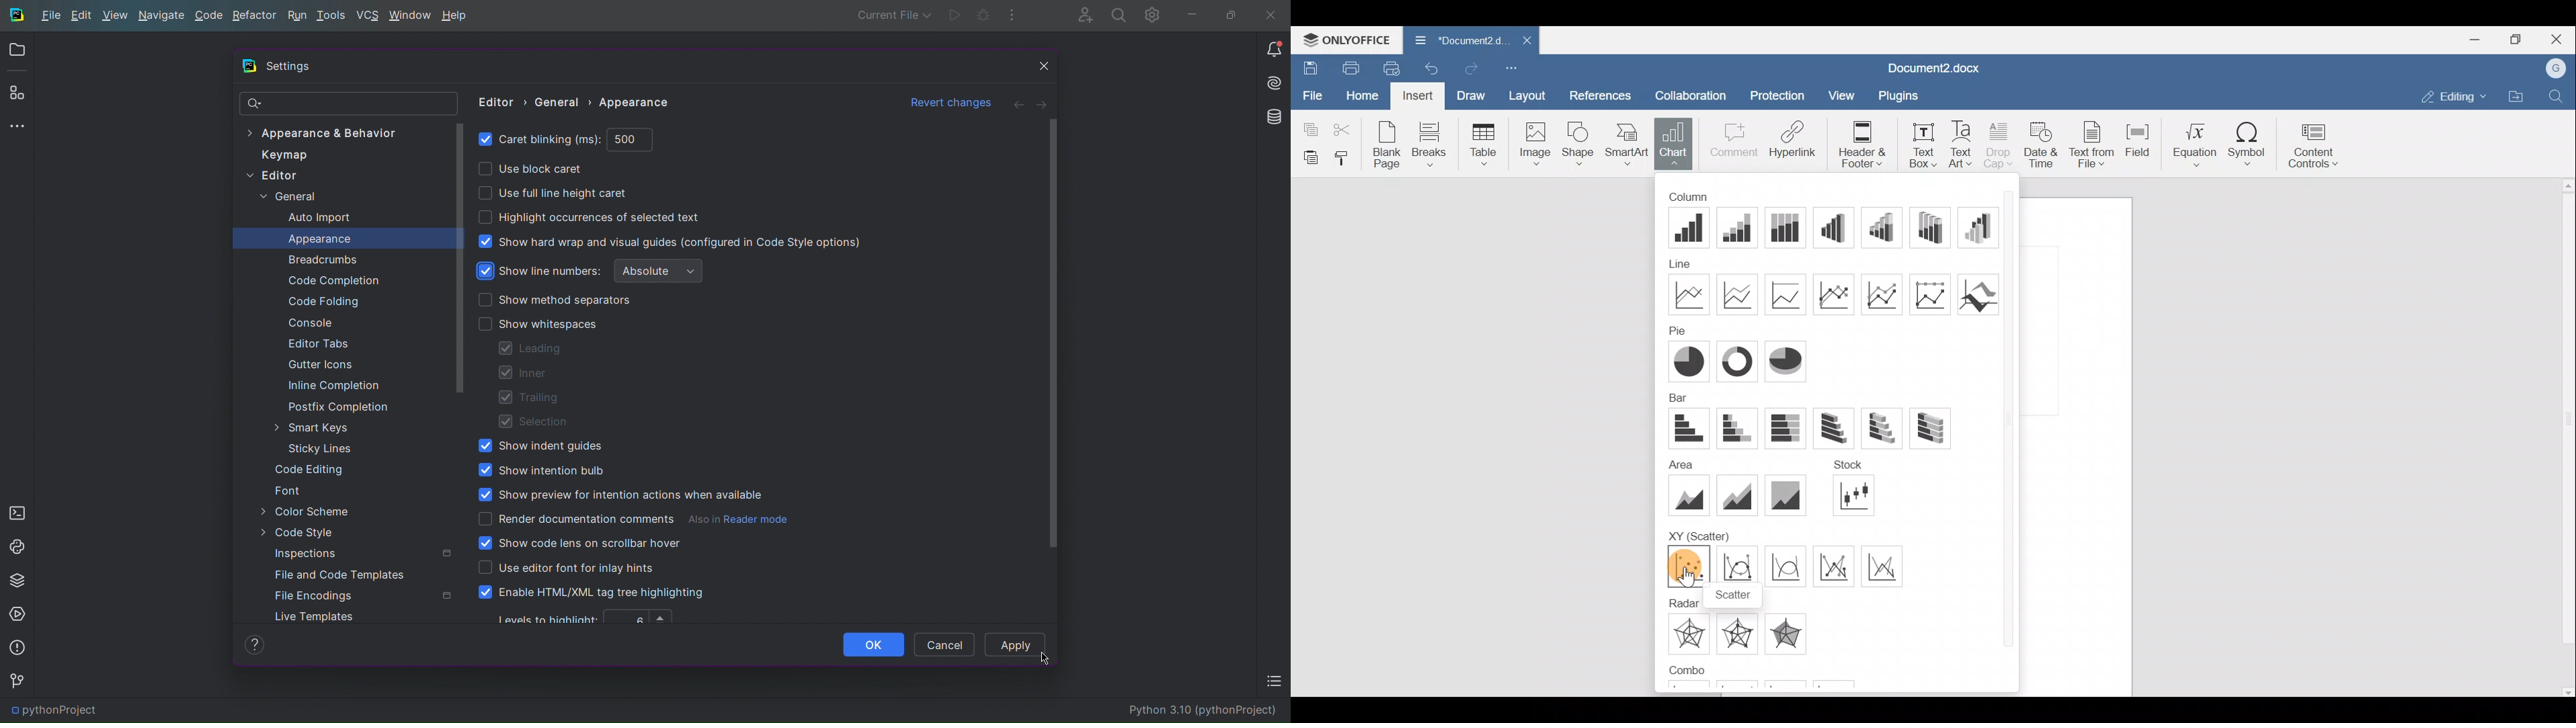  What do you see at coordinates (588, 618) in the screenshot?
I see `Levels to highlight` at bounding box center [588, 618].